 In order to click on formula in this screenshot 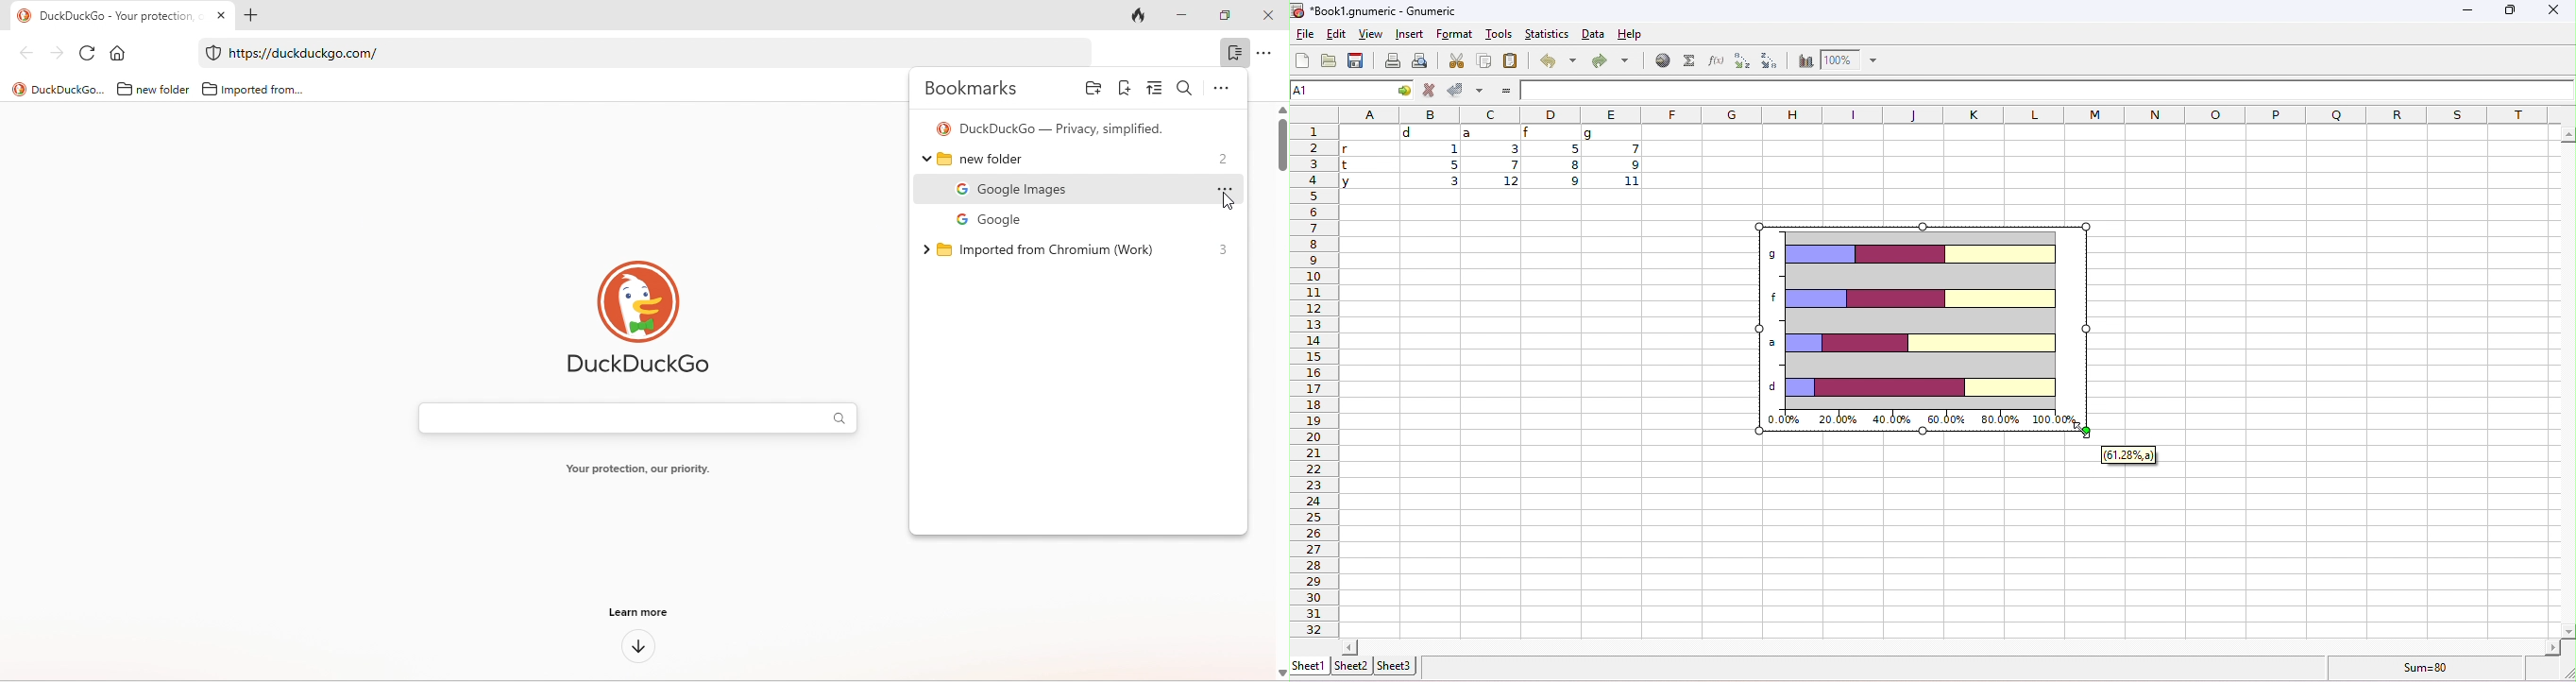, I will do `click(2421, 668)`.